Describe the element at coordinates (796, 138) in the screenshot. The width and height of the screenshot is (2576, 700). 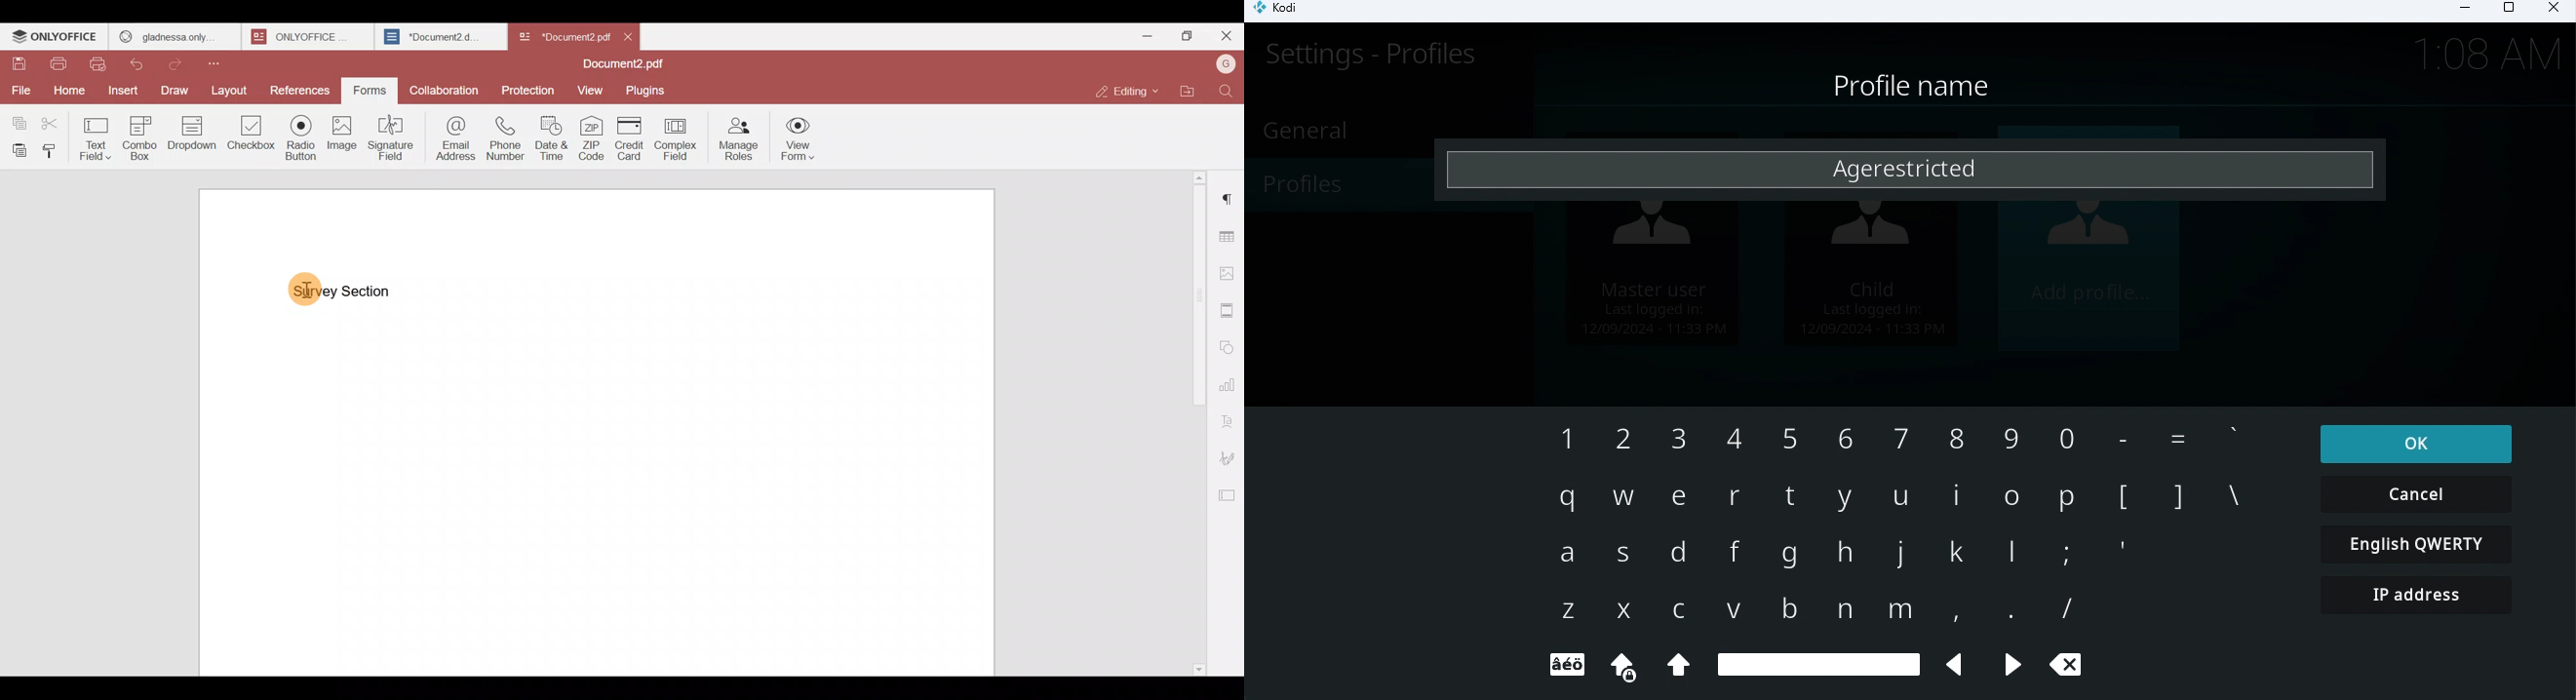
I see `View form` at that location.